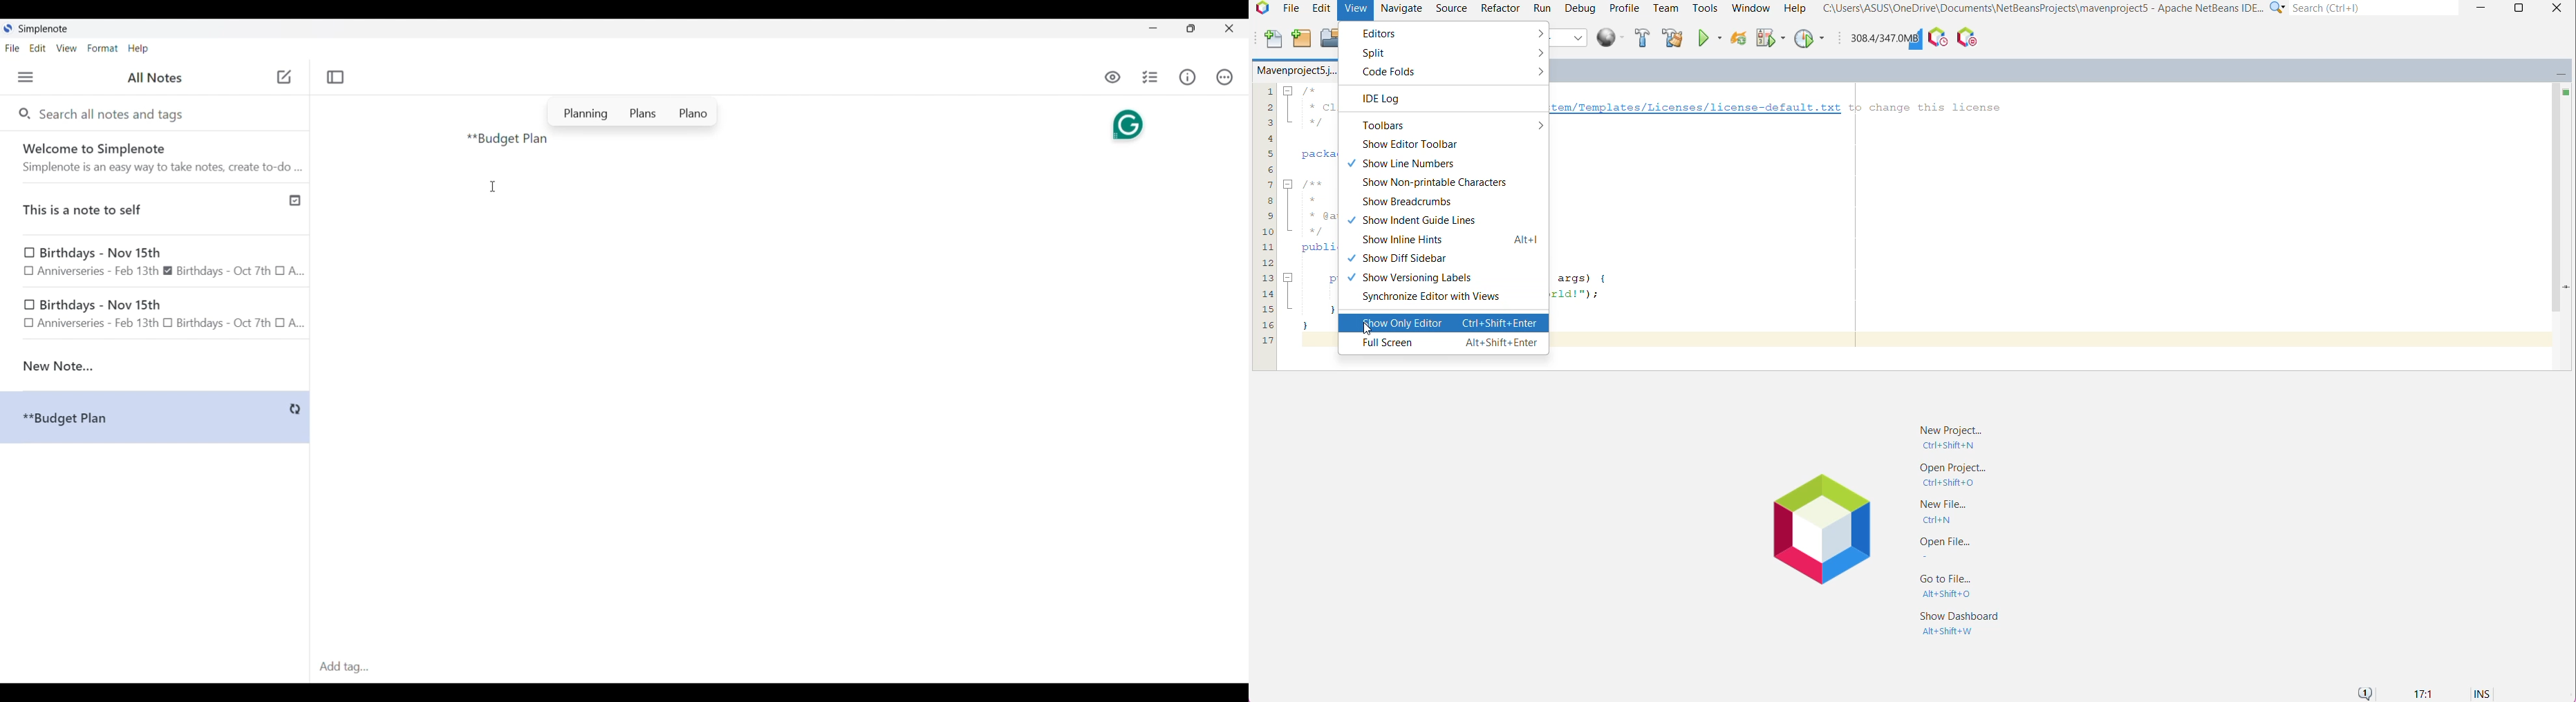  What do you see at coordinates (633, 112) in the screenshot?
I see `Word suggestions text typed in` at bounding box center [633, 112].